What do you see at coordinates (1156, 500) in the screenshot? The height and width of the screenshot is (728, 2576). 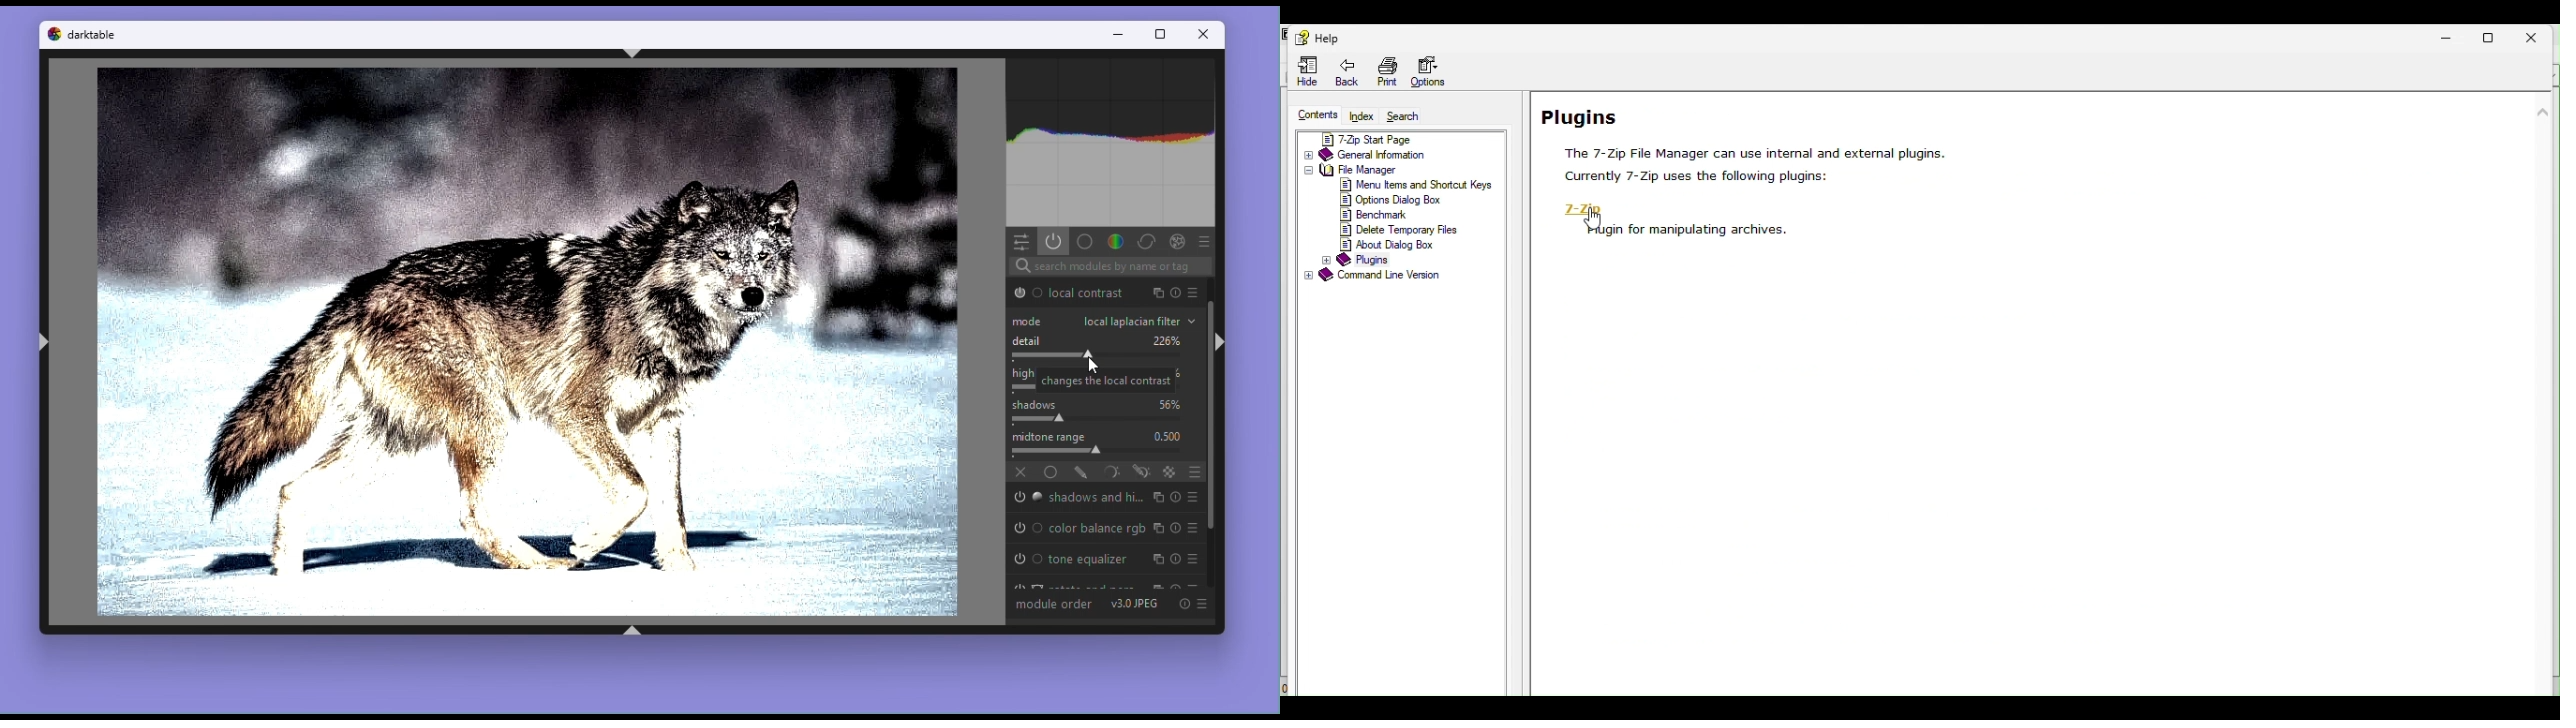 I see `multiple instance actions` at bounding box center [1156, 500].